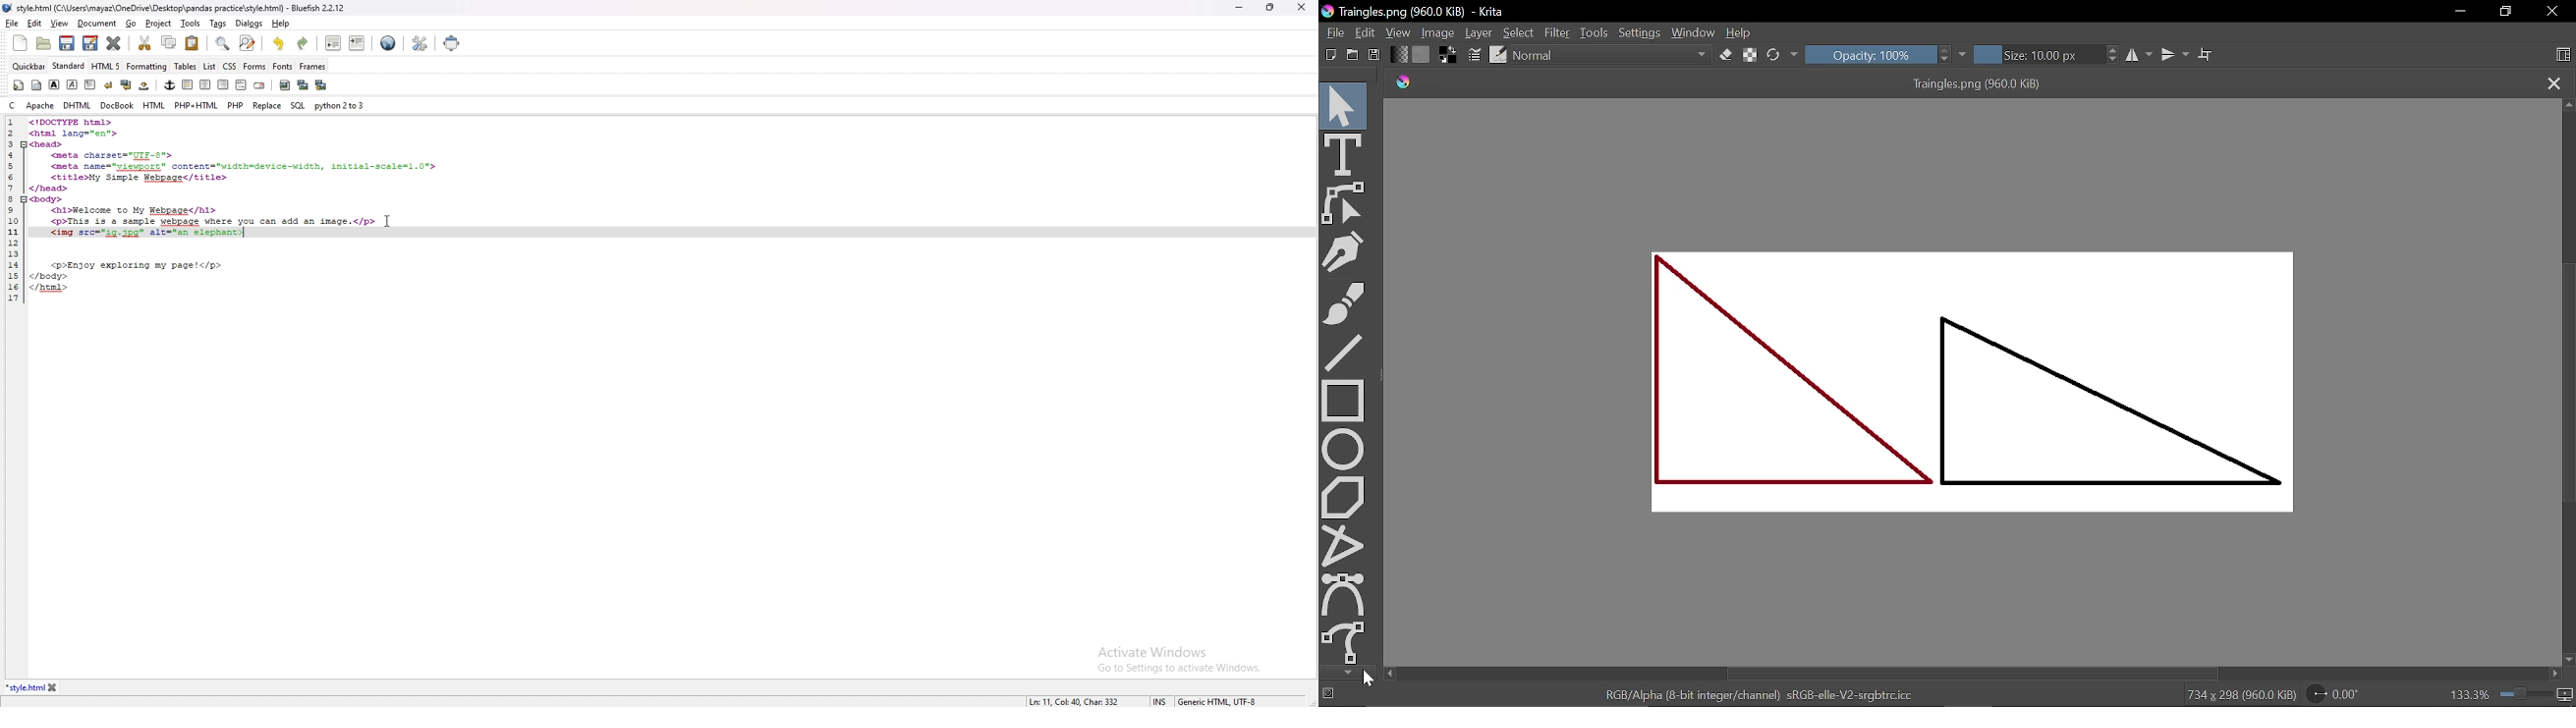 The height and width of the screenshot is (728, 2576). Describe the element at coordinates (67, 43) in the screenshot. I see `save` at that location.